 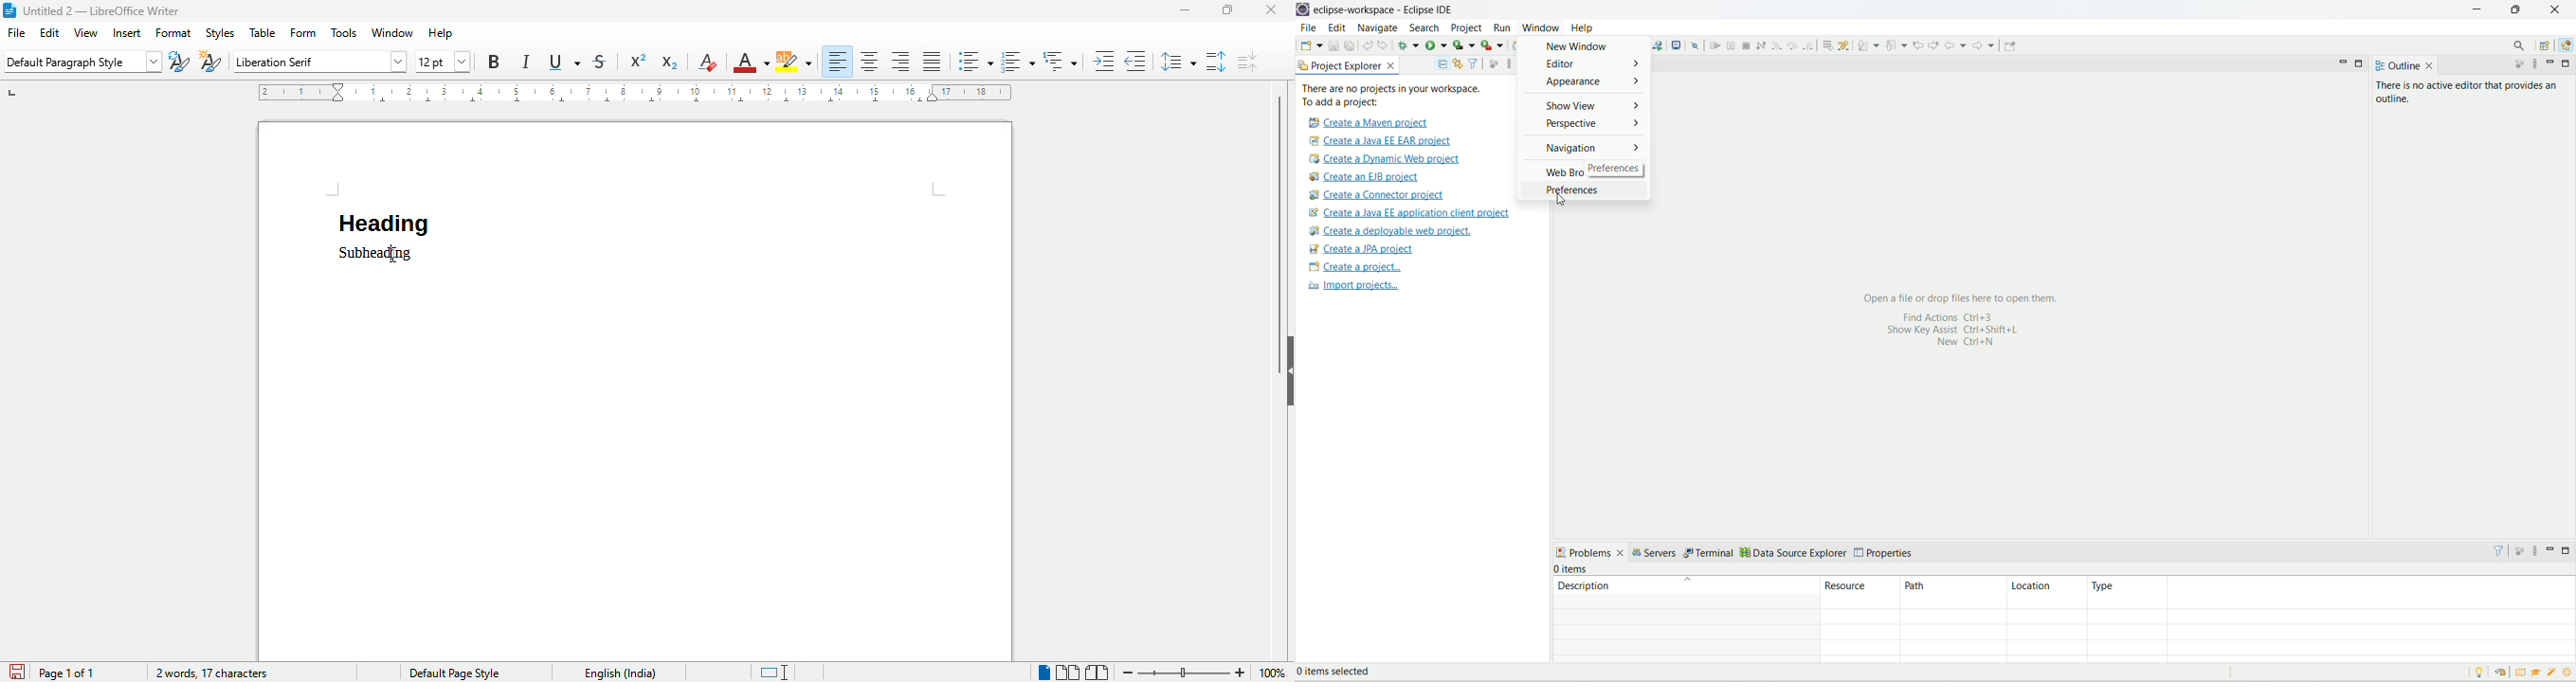 What do you see at coordinates (562, 63) in the screenshot?
I see `underline` at bounding box center [562, 63].